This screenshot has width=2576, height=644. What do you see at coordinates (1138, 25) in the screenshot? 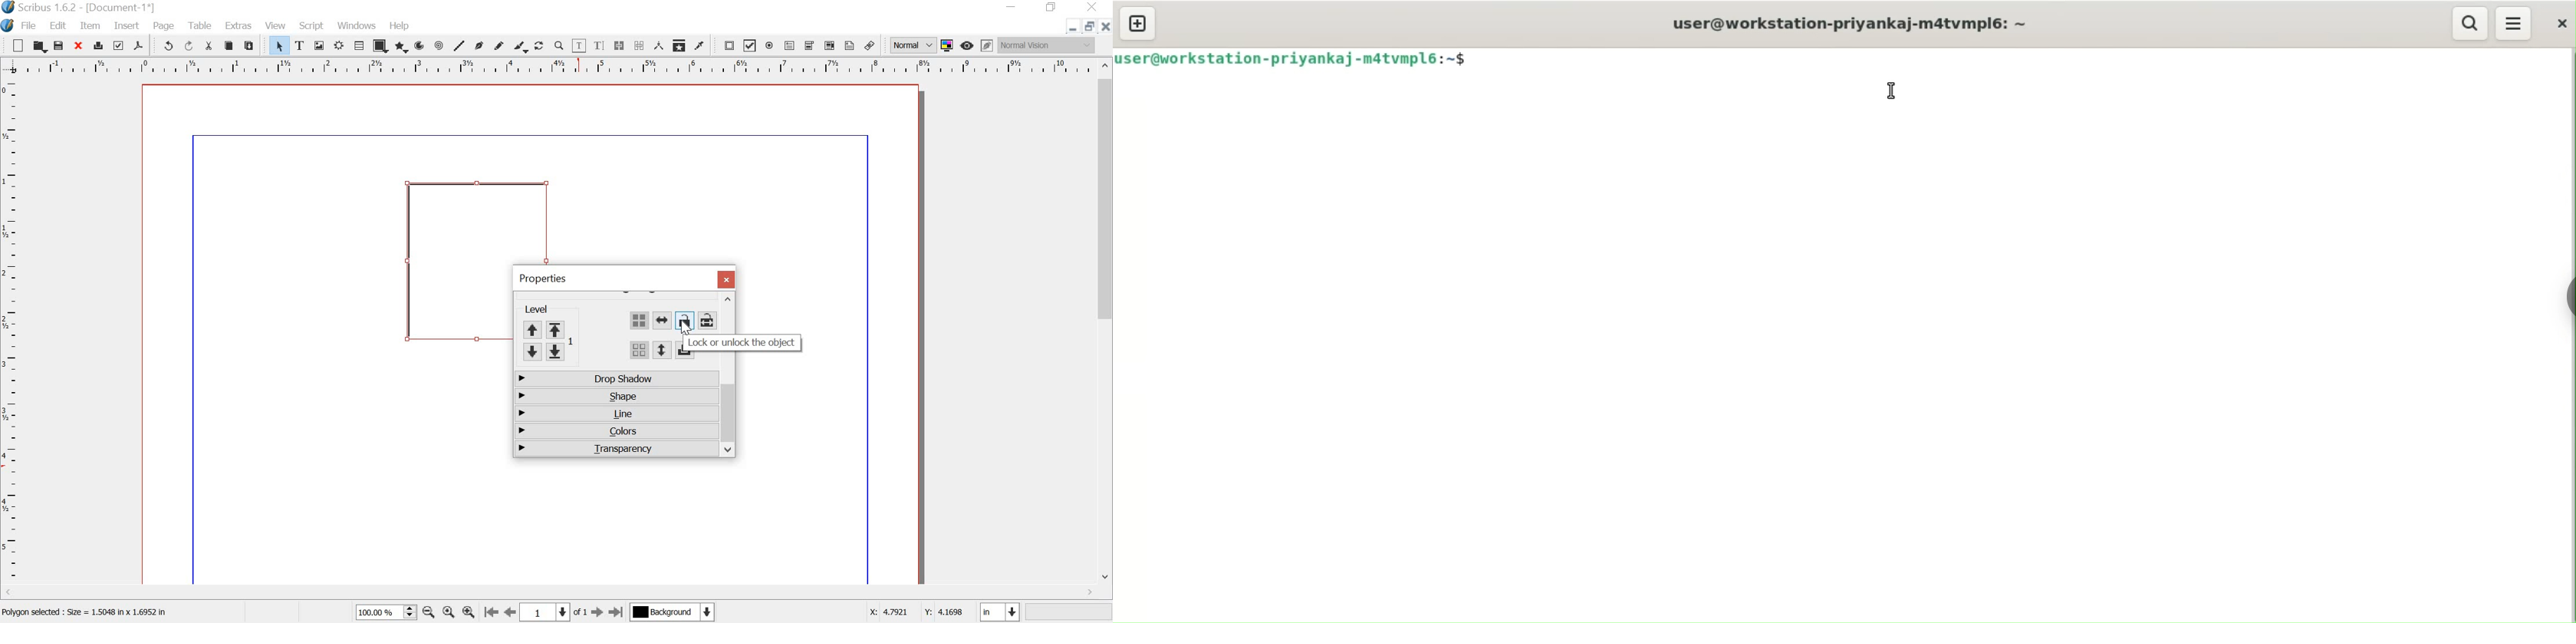
I see `new tab` at bounding box center [1138, 25].